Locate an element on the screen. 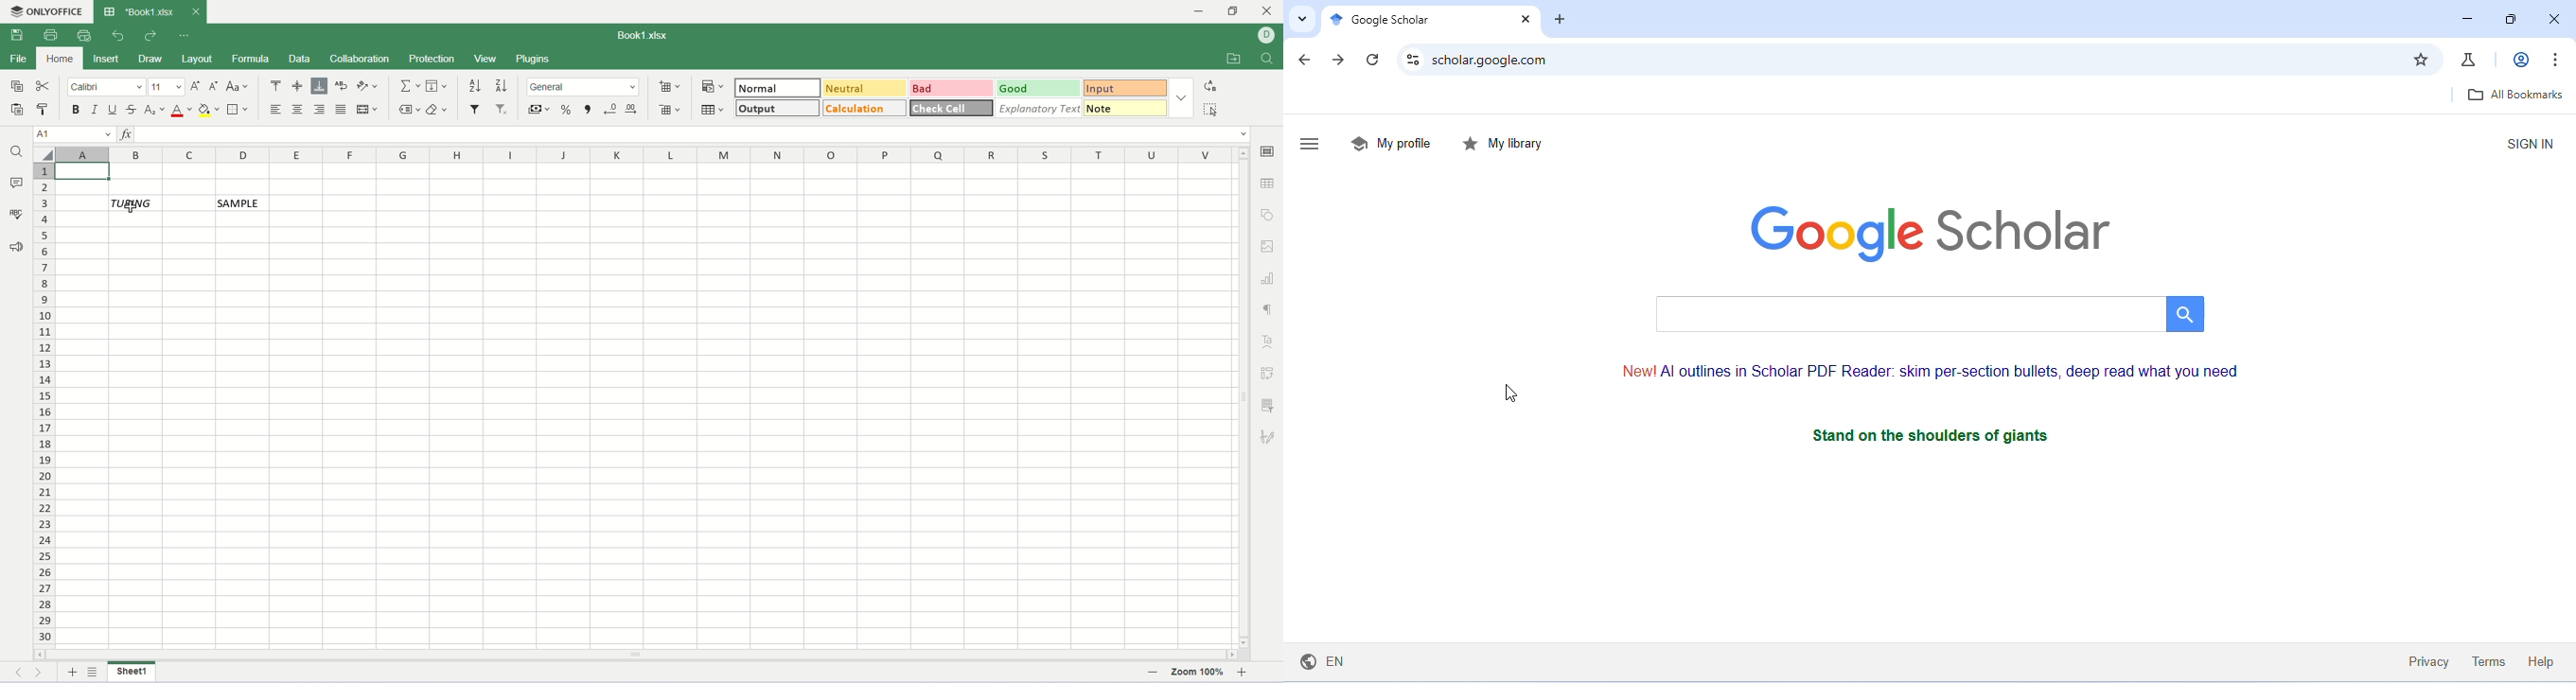 Image resolution: width=2576 pixels, height=700 pixels. chart settings is located at coordinates (1269, 278).